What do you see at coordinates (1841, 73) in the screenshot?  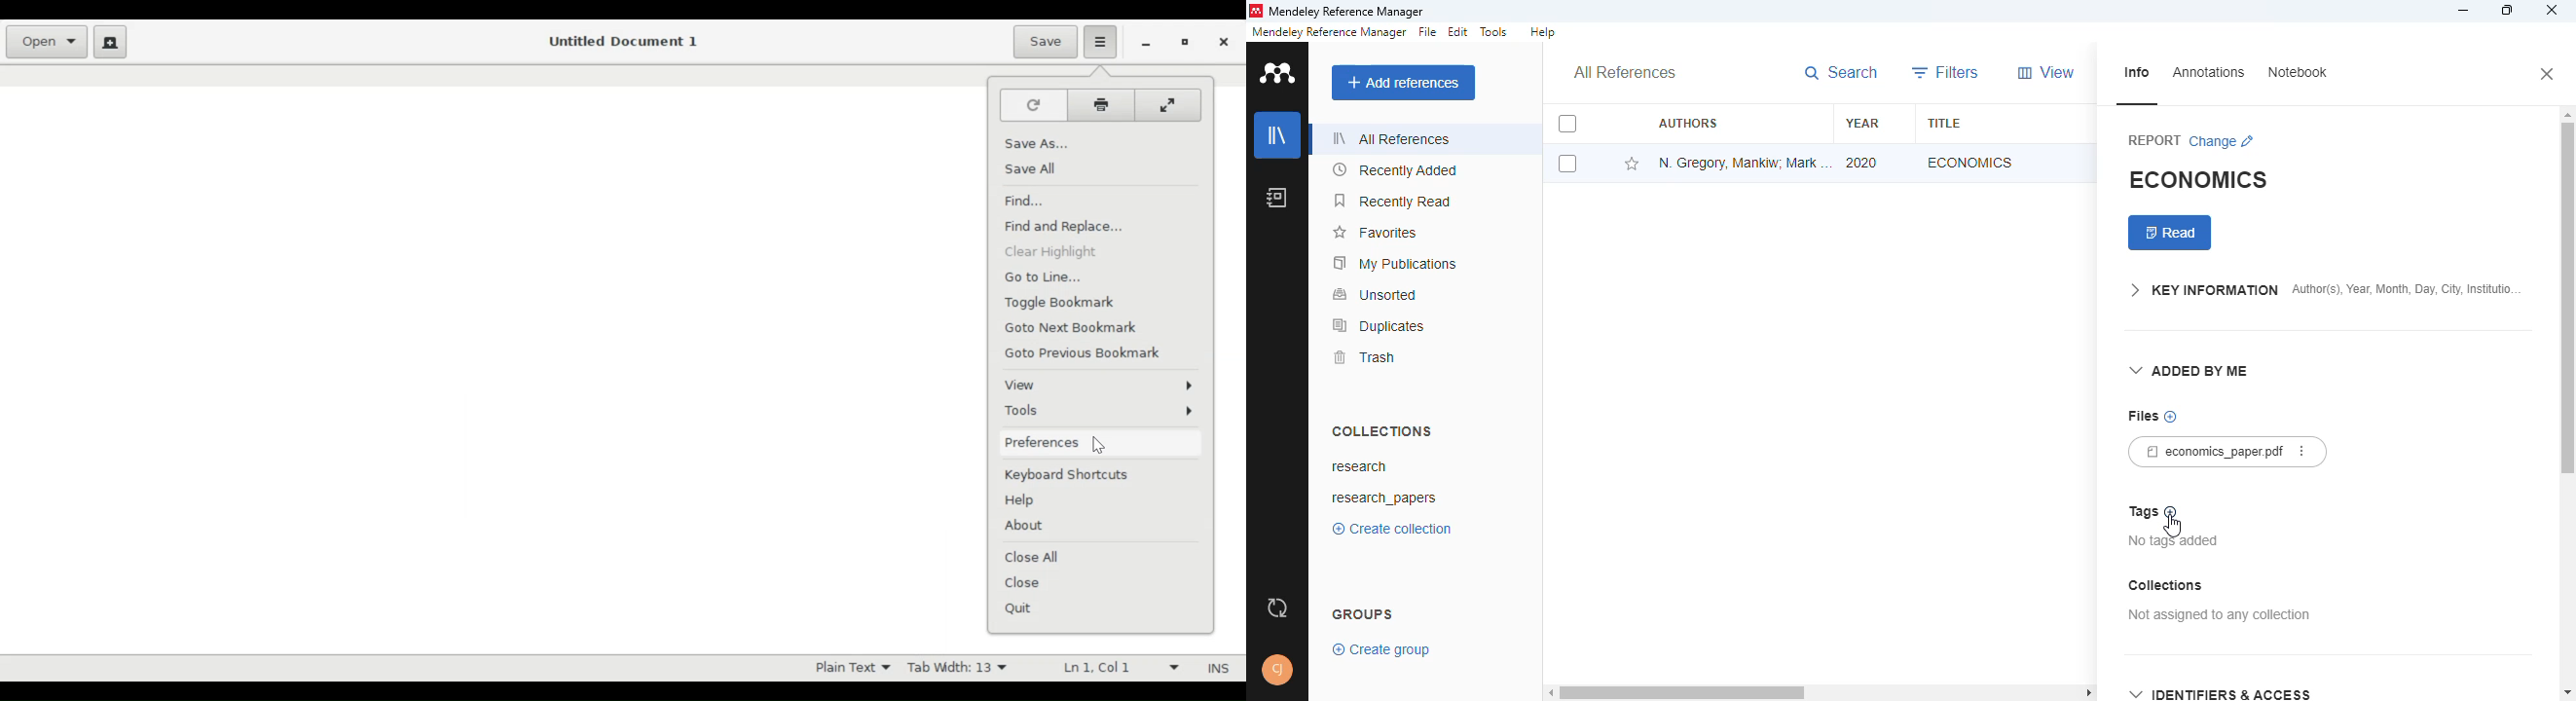 I see `search` at bounding box center [1841, 73].